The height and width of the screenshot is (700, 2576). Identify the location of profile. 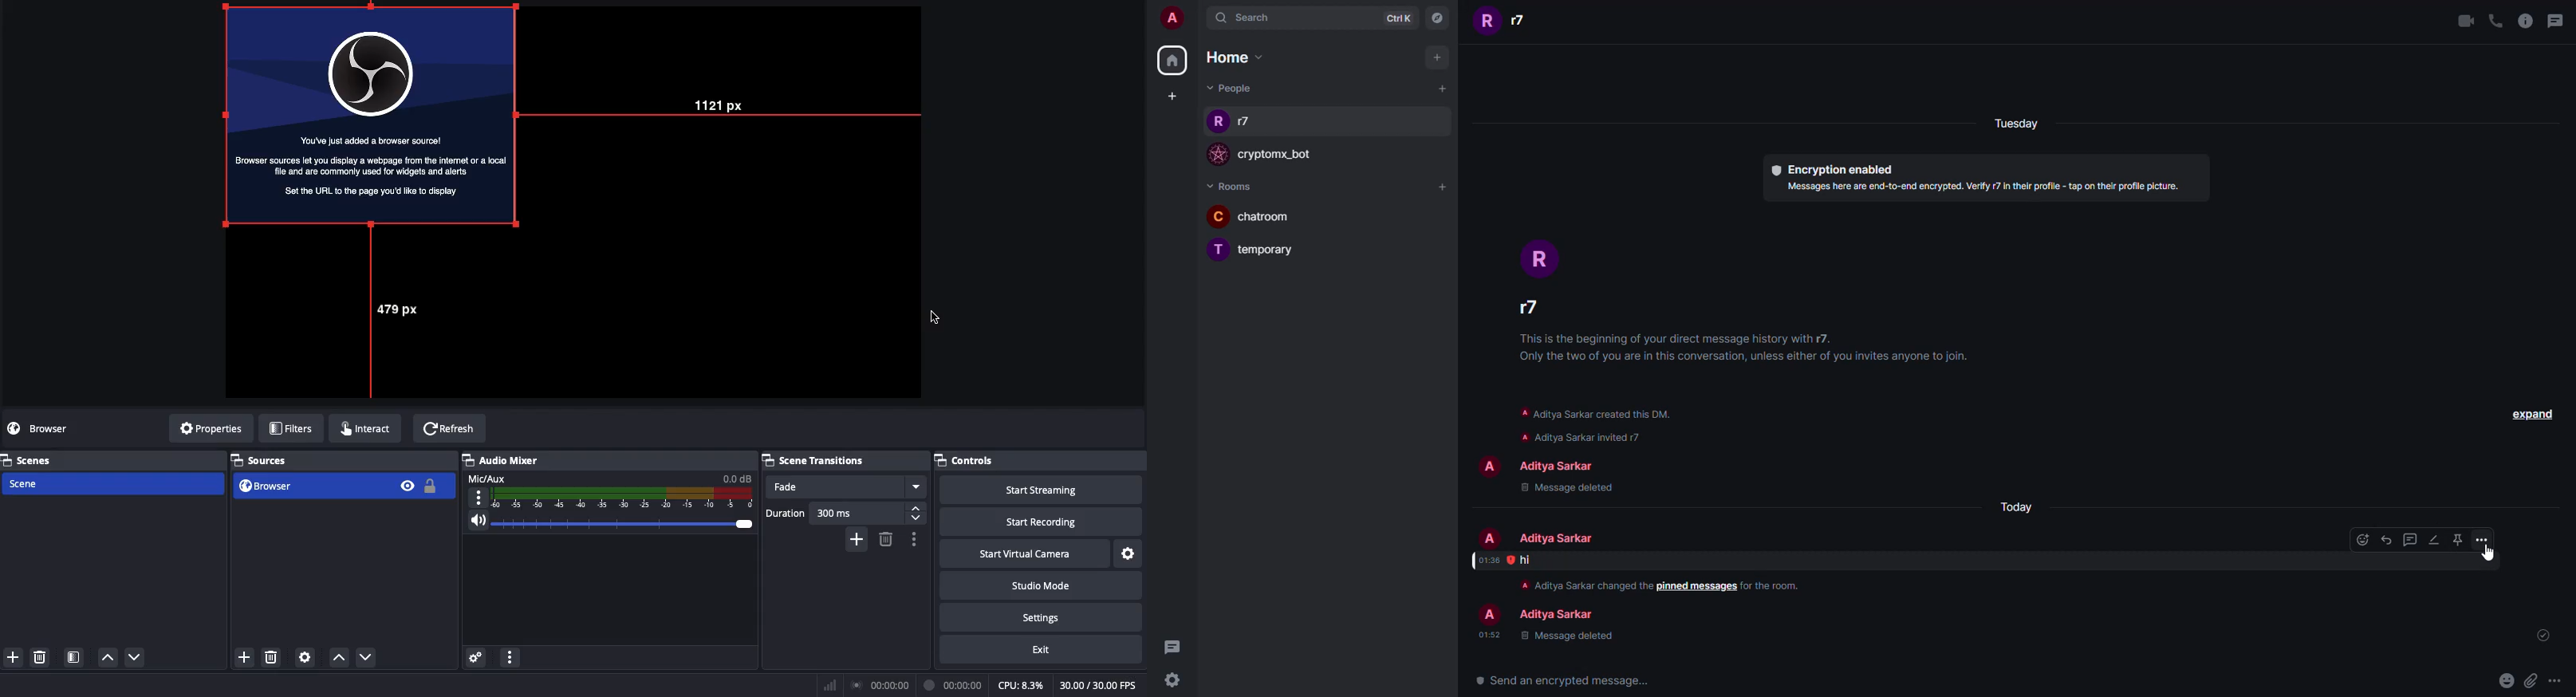
(1540, 259).